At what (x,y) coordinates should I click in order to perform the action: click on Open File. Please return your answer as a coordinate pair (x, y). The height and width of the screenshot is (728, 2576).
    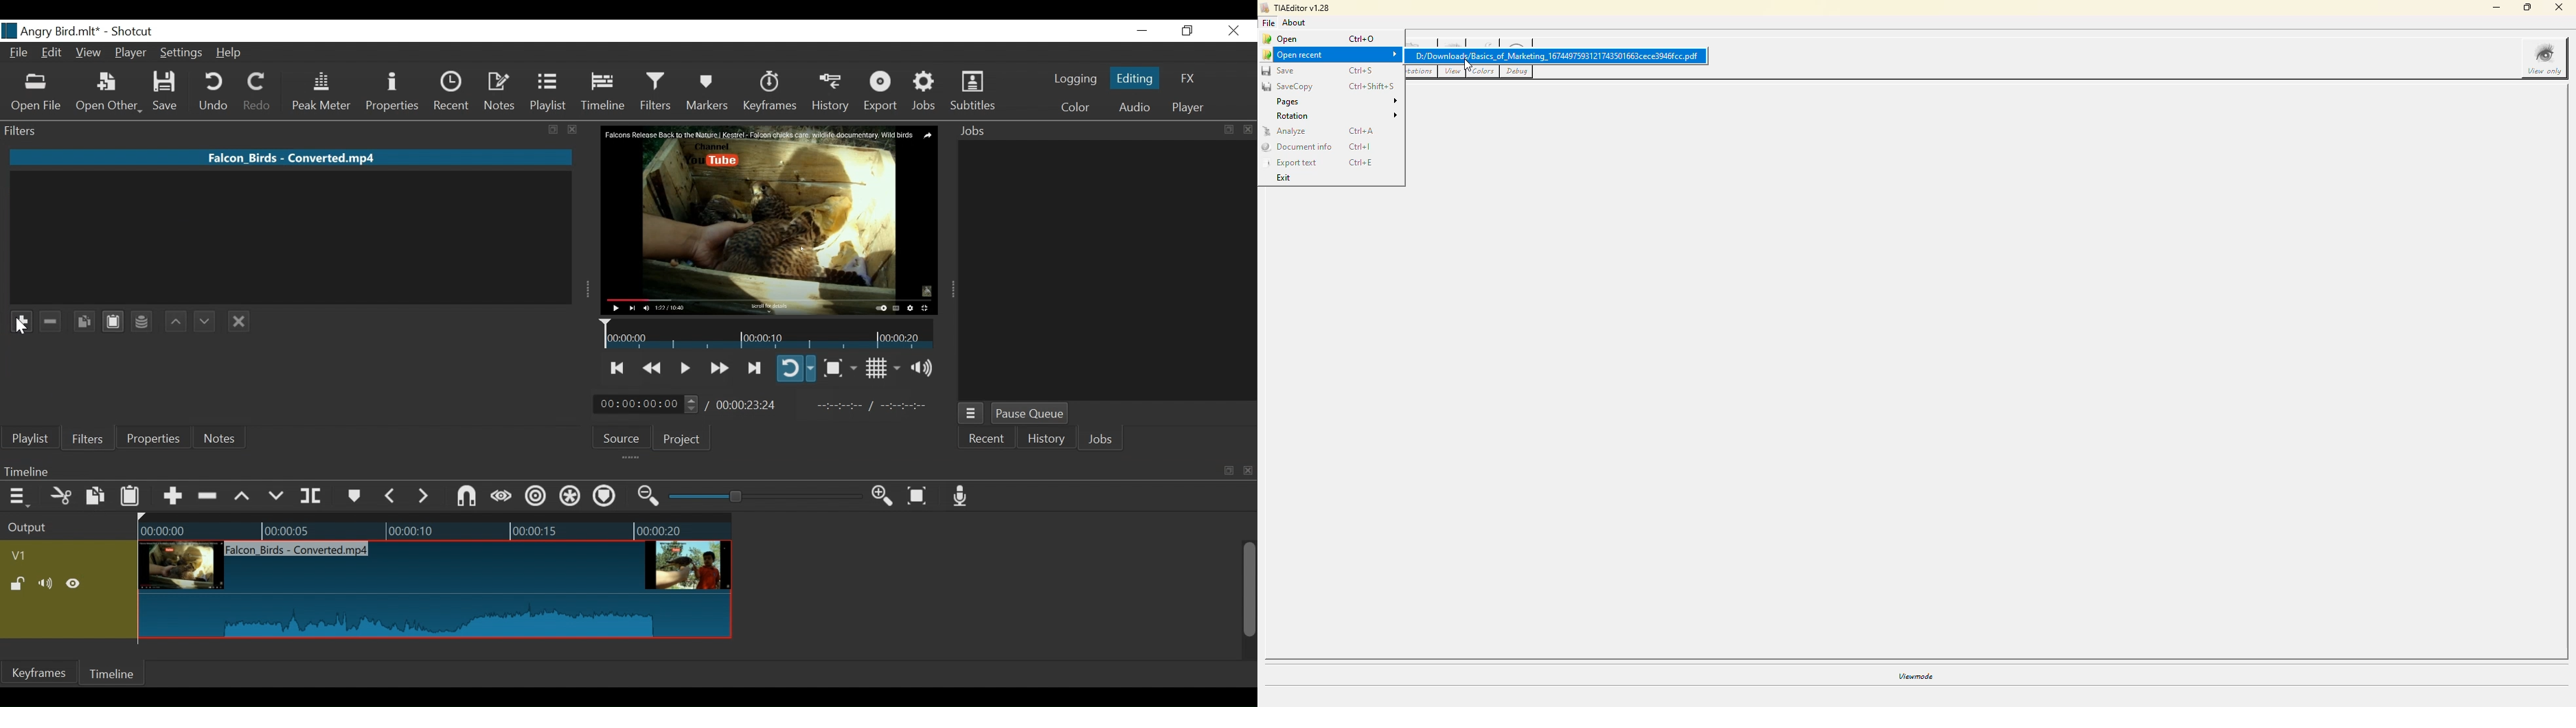
    Looking at the image, I should click on (37, 94).